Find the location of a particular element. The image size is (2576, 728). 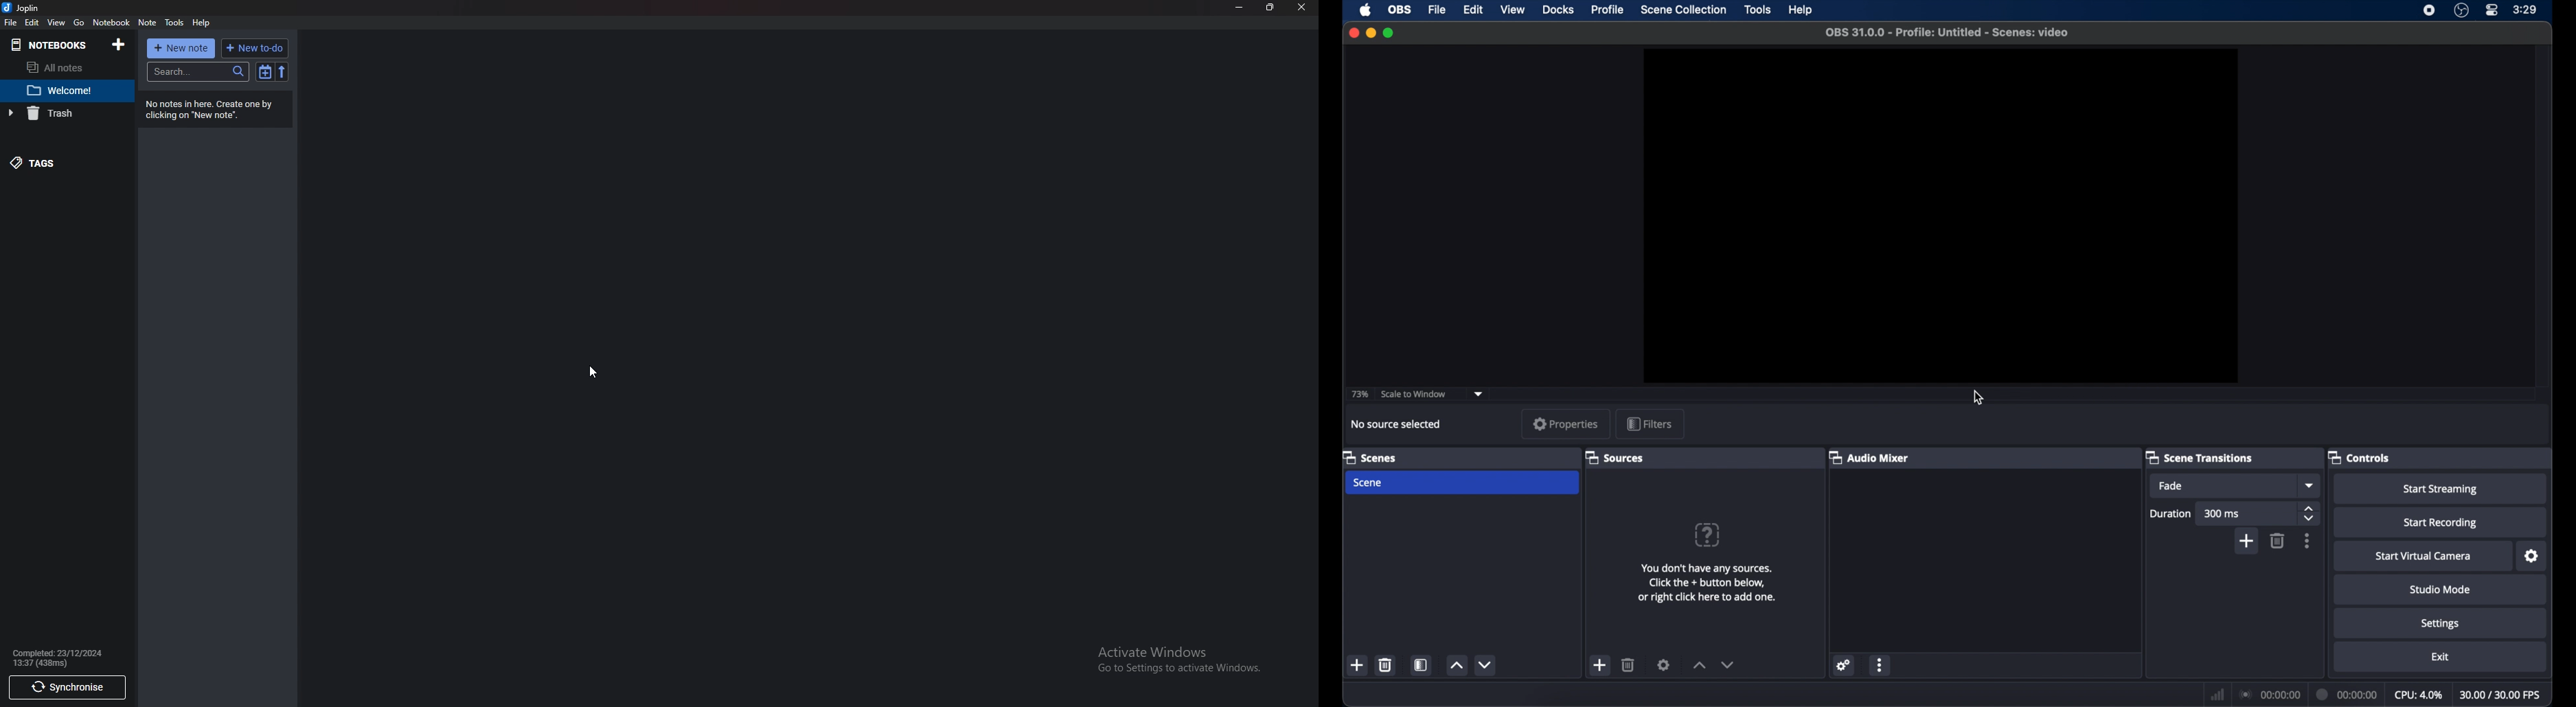

control center is located at coordinates (2492, 10).